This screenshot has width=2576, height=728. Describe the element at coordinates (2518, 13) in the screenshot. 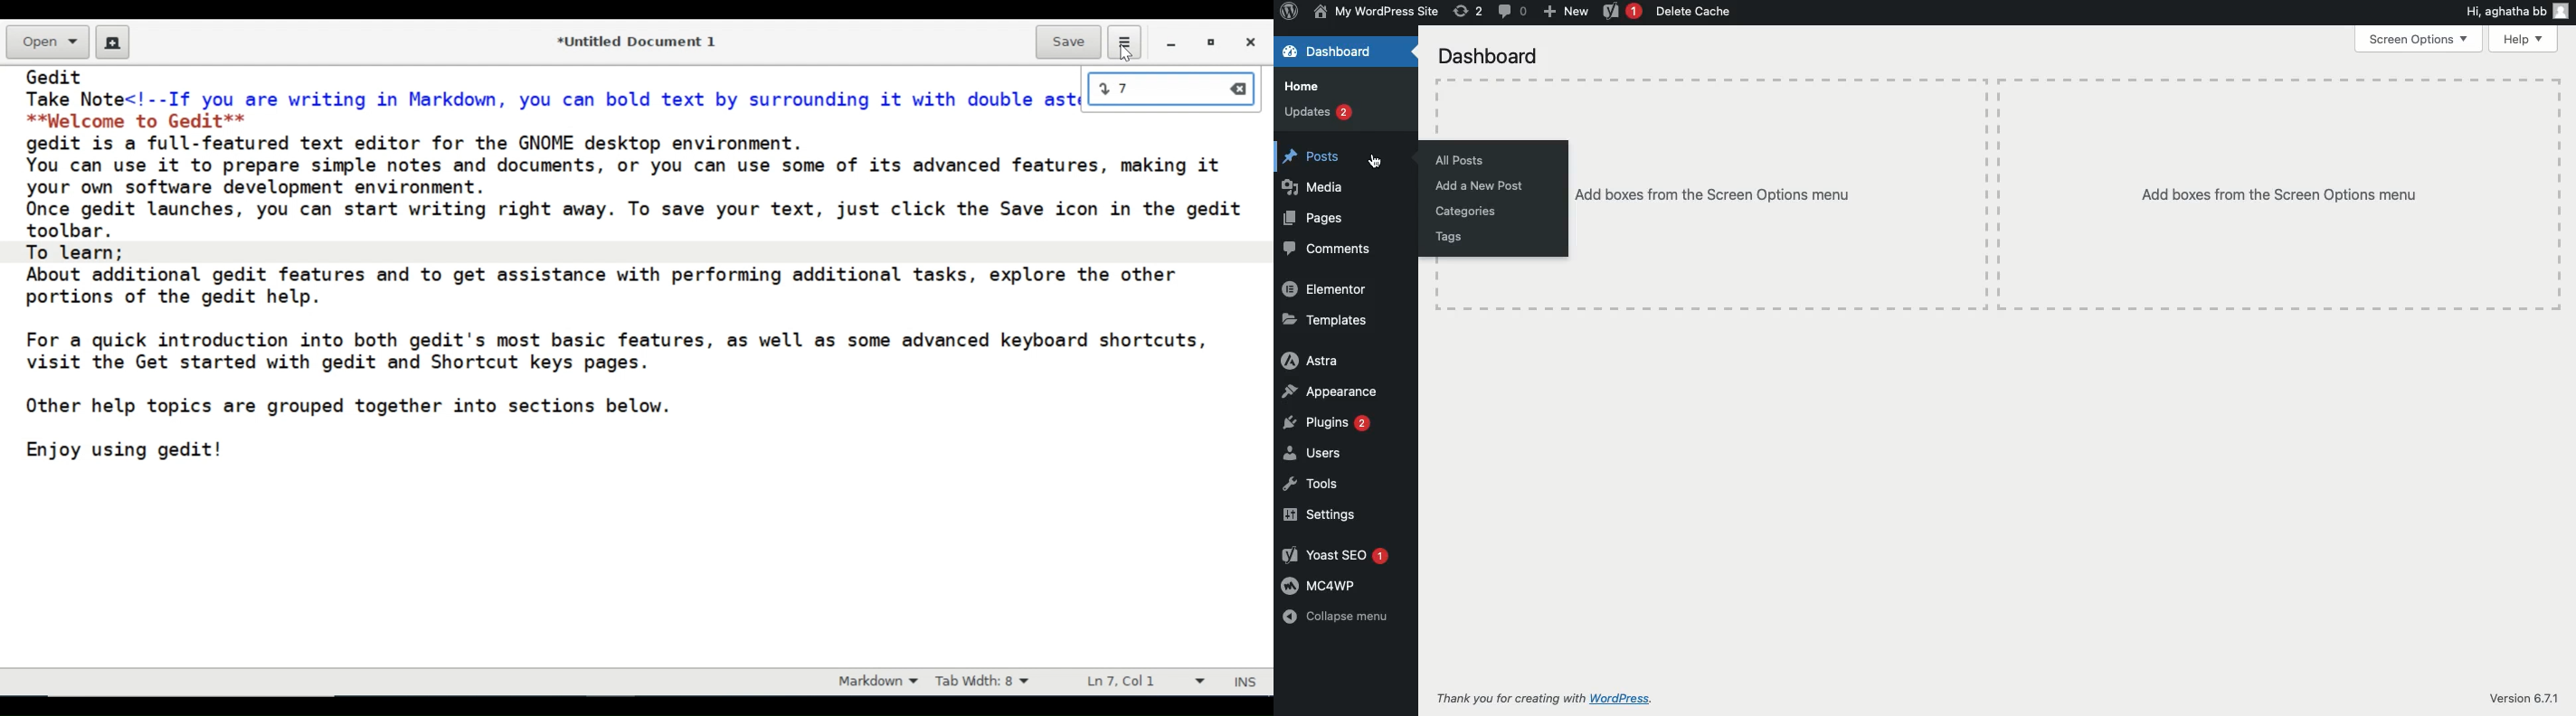

I see `Hi user` at that location.